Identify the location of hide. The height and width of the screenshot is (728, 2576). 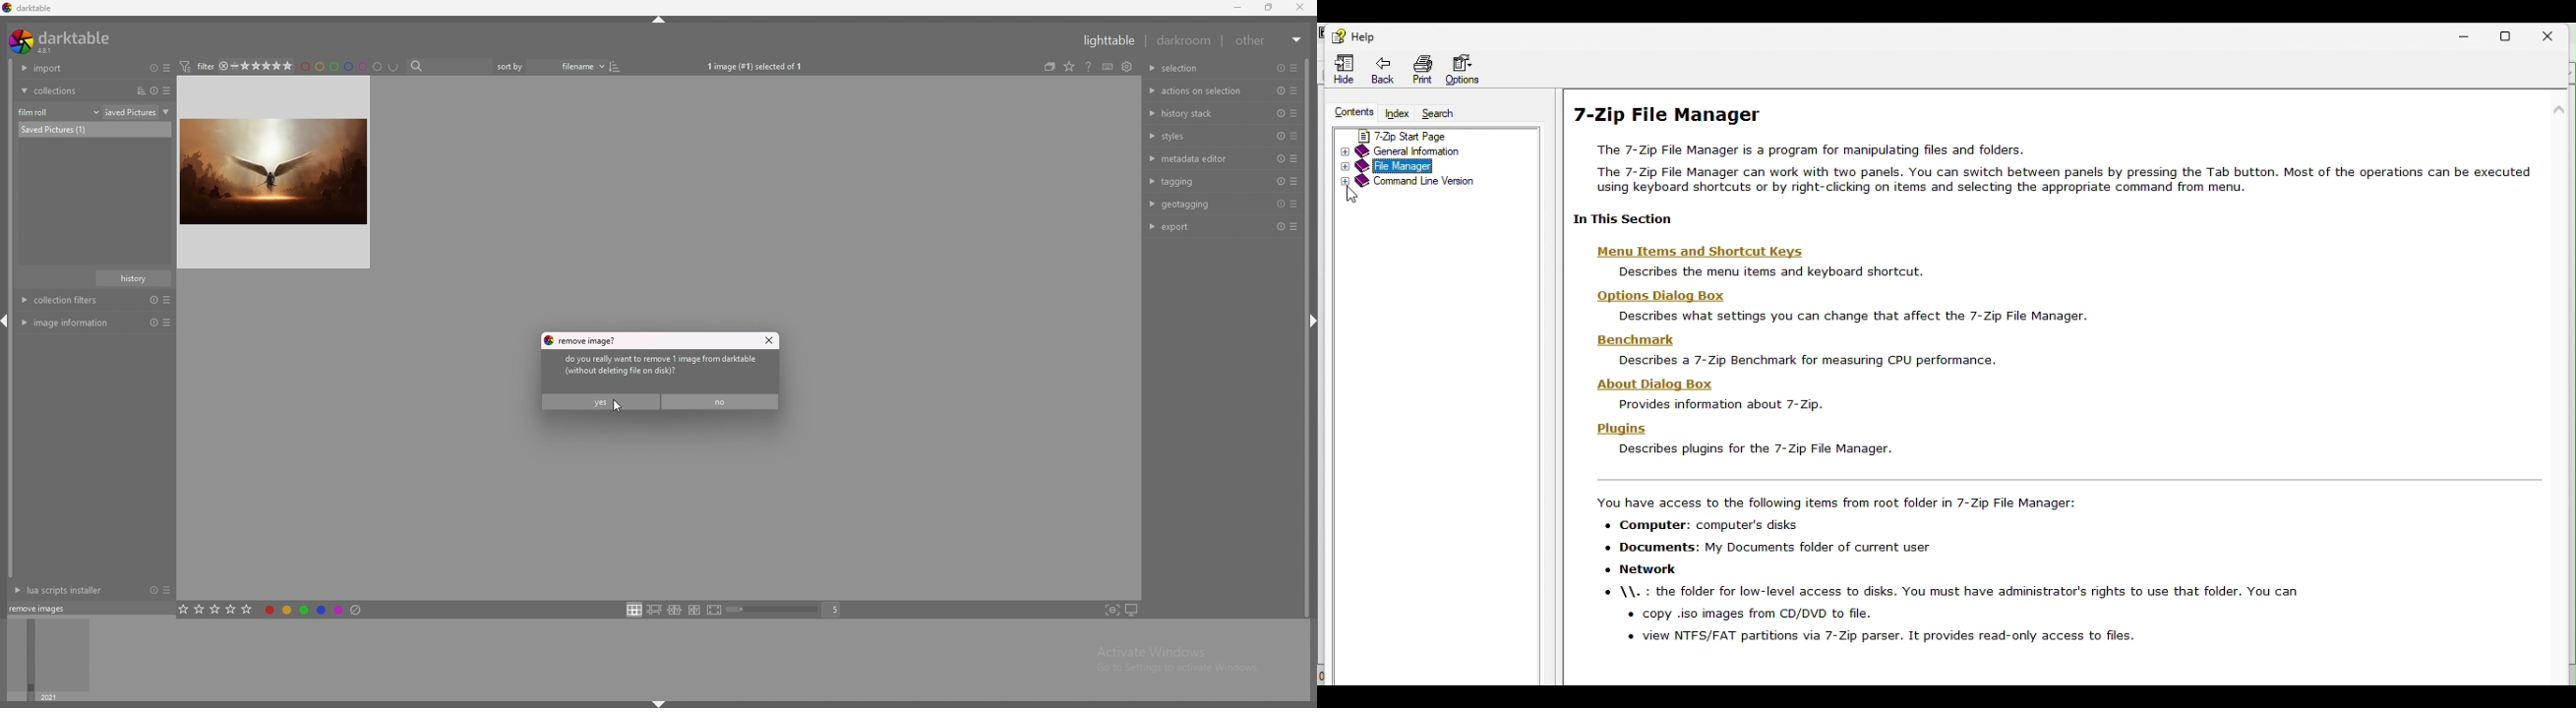
(656, 703).